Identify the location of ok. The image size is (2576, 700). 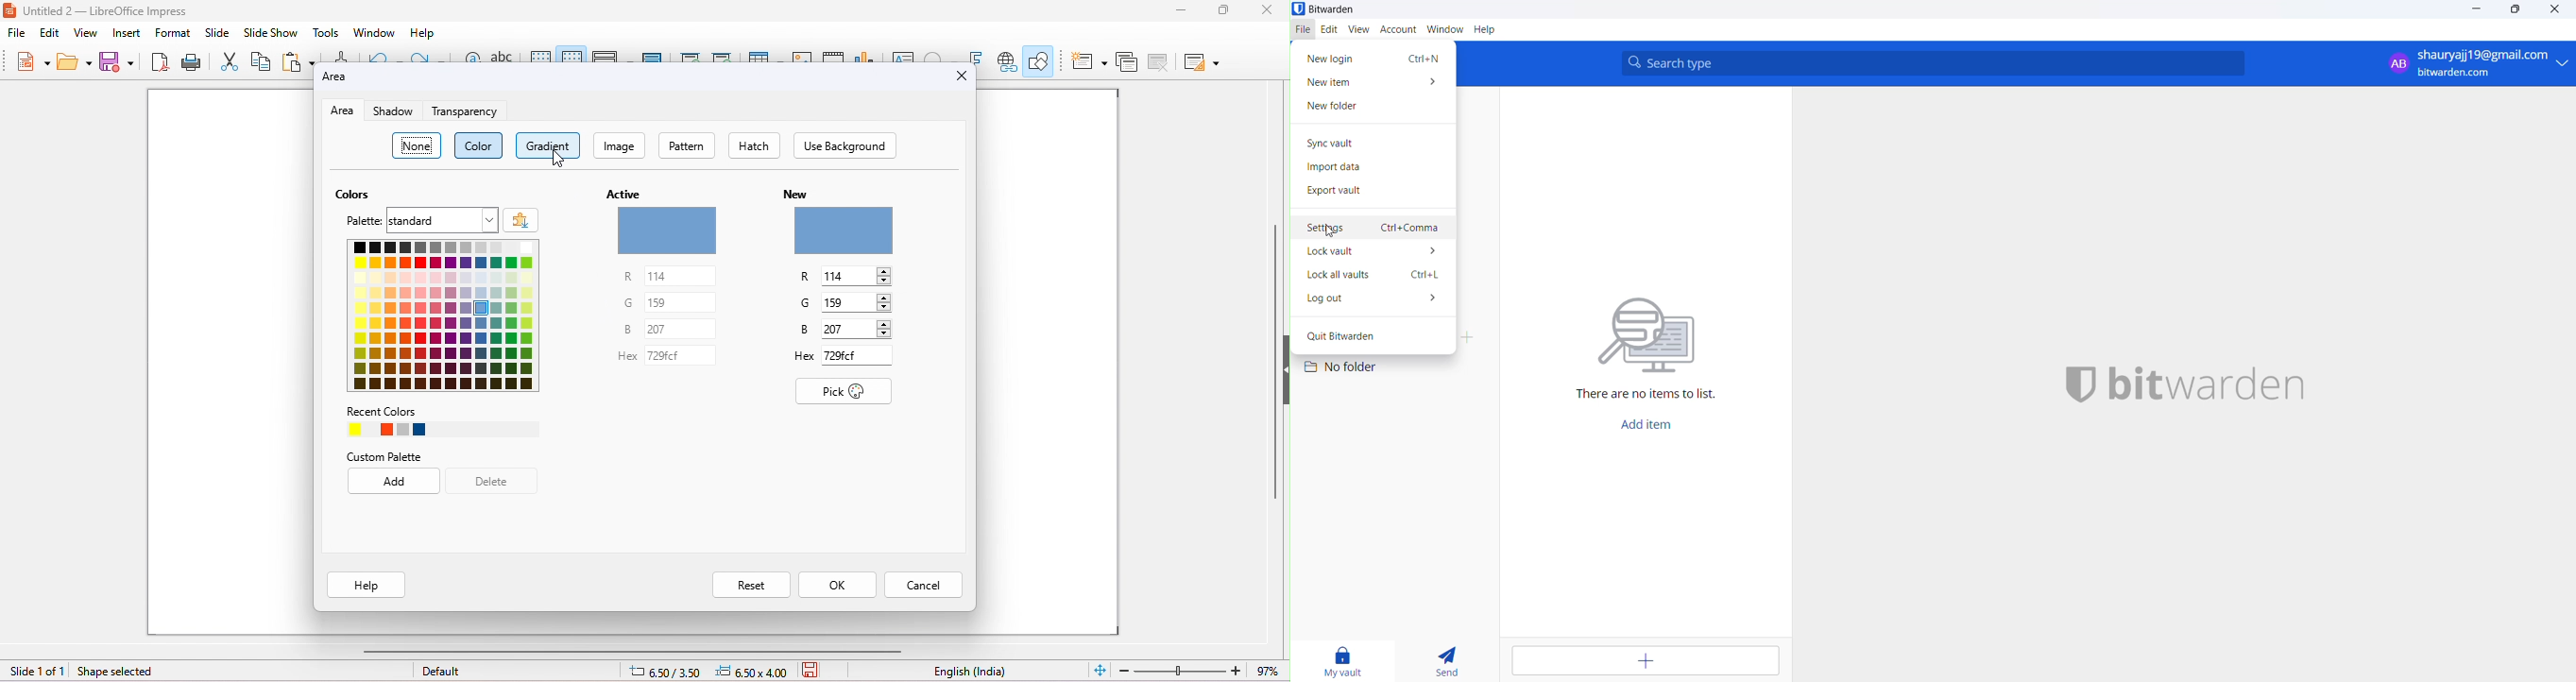
(837, 586).